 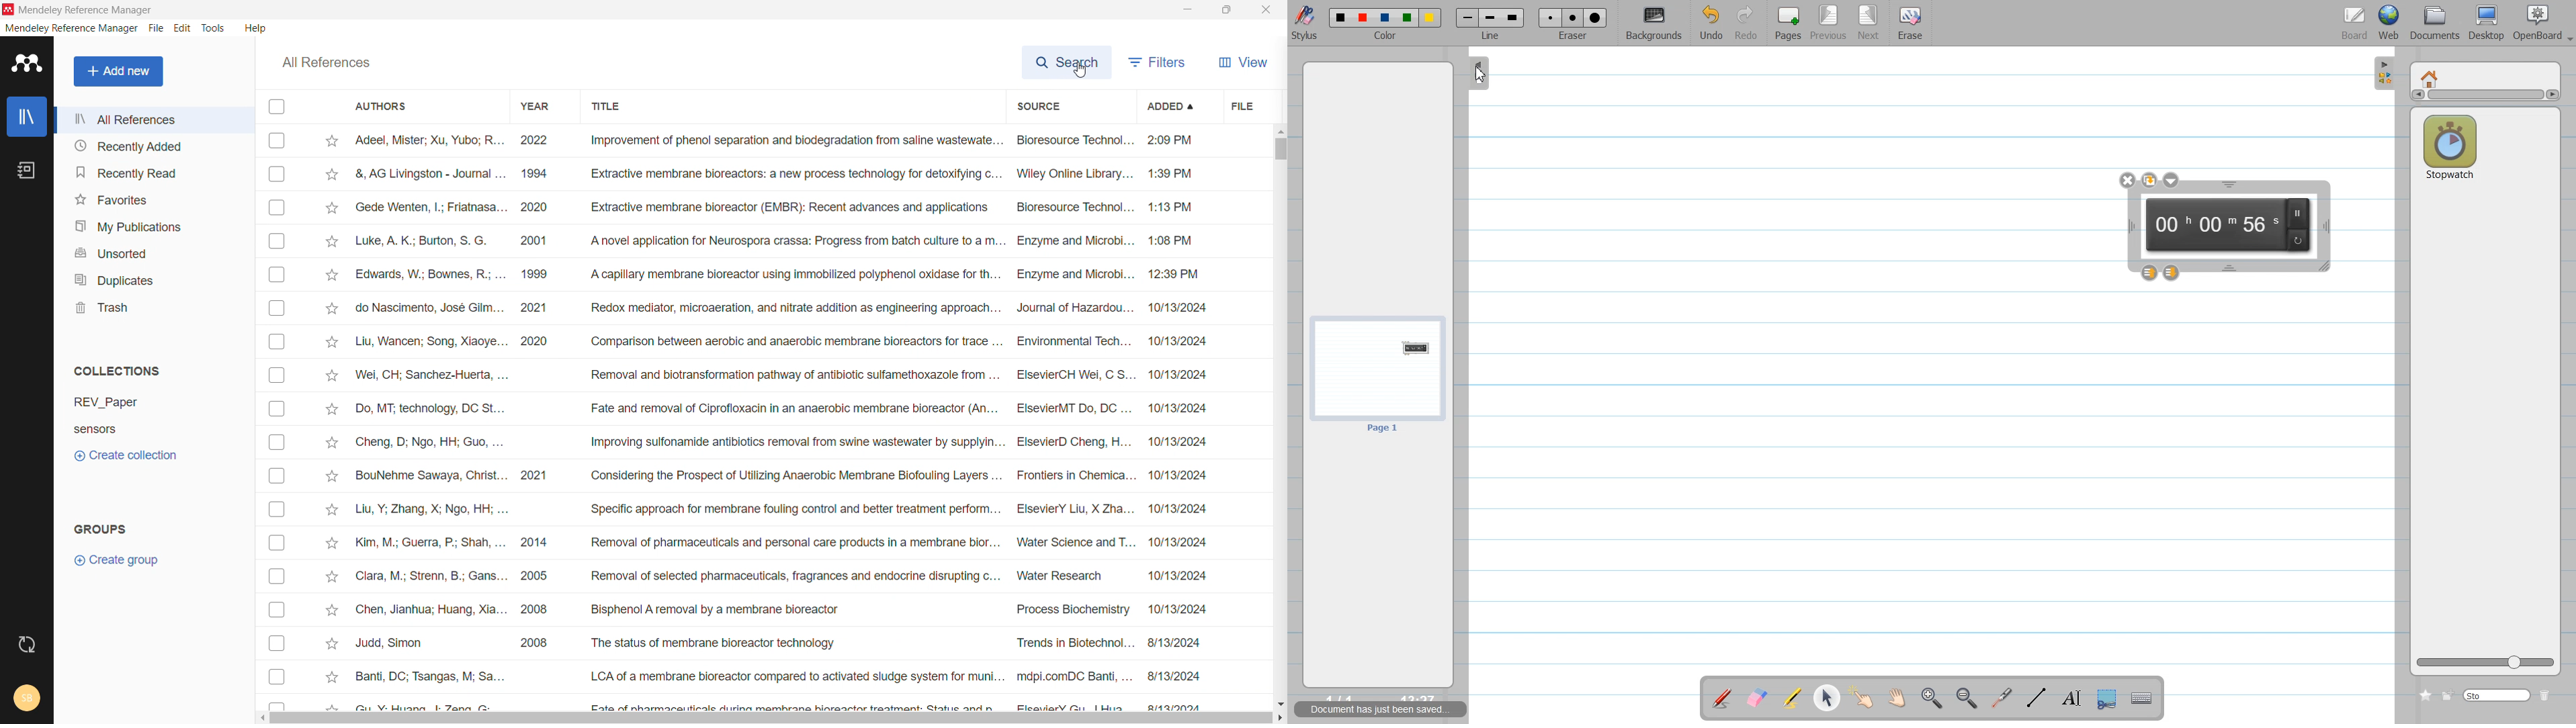 What do you see at coordinates (789, 308) in the screenshot?
I see `do Nascimento, Jose Giim... 2021 ‘Redox mediator, microaeration, and nitrate aadition as engineering approach... Journal of Hazaraou... 10/13/2024` at bounding box center [789, 308].